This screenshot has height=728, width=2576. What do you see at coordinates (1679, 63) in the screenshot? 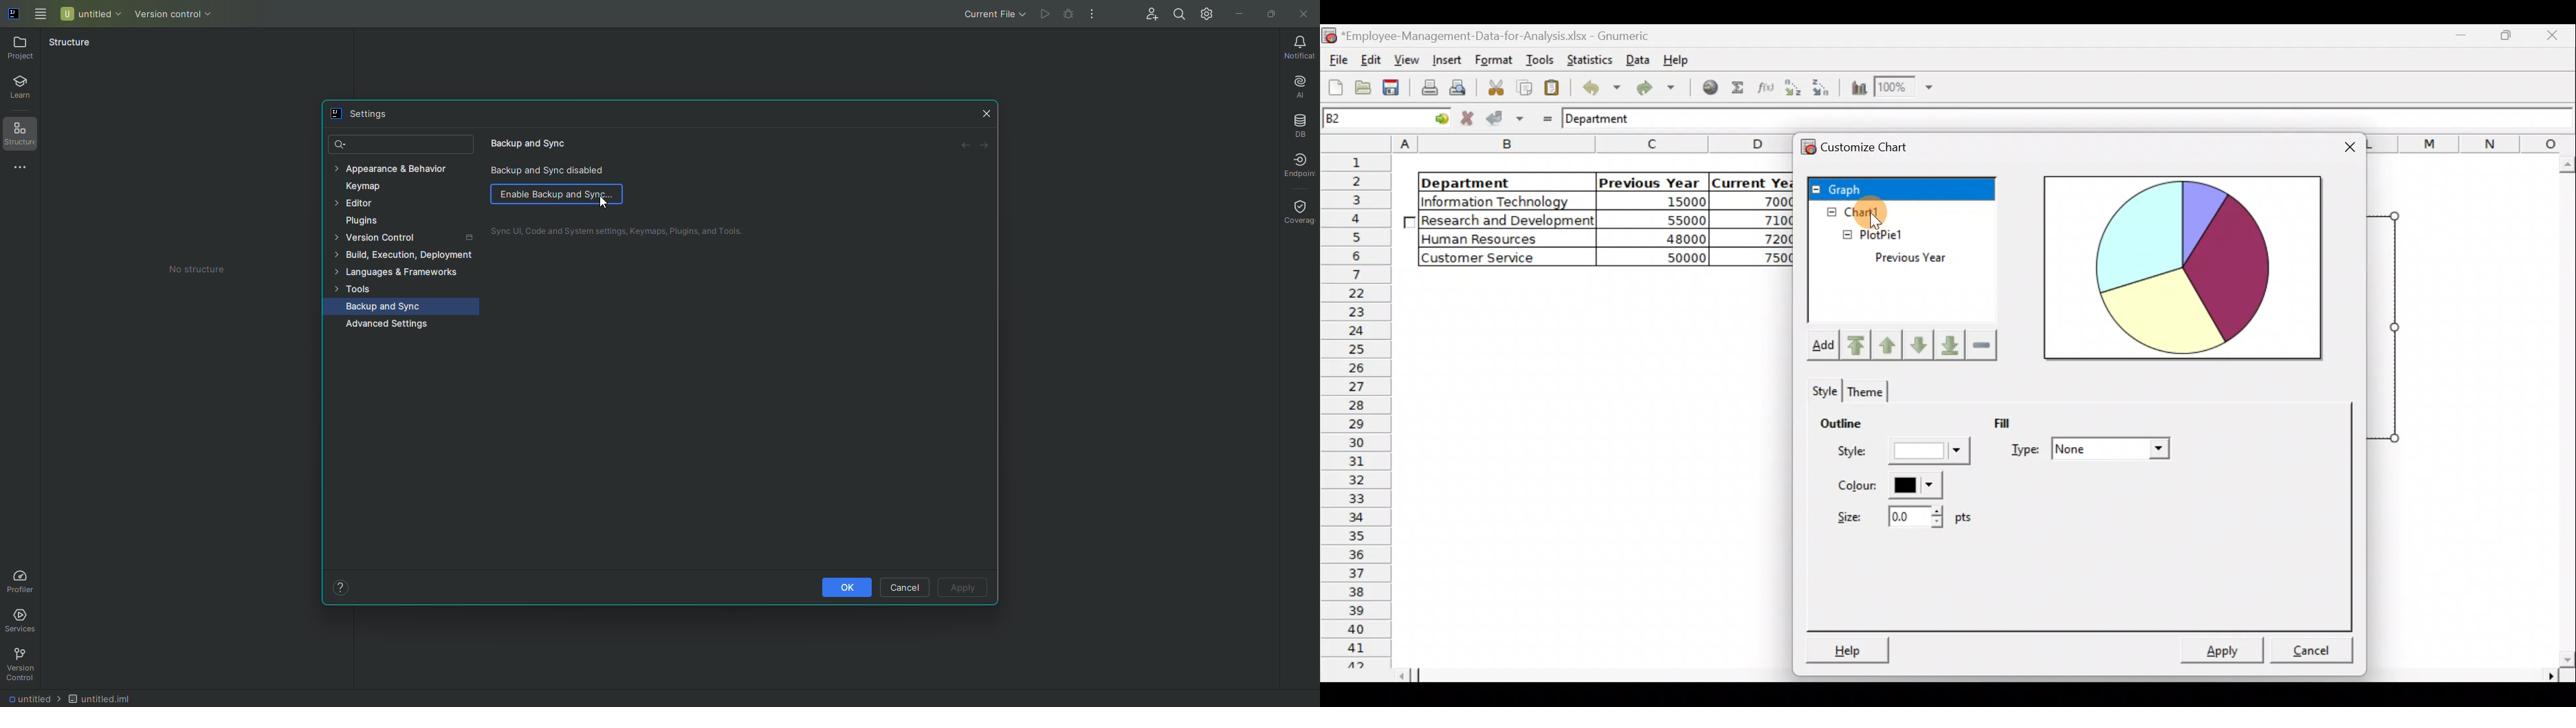
I see `Help` at bounding box center [1679, 63].